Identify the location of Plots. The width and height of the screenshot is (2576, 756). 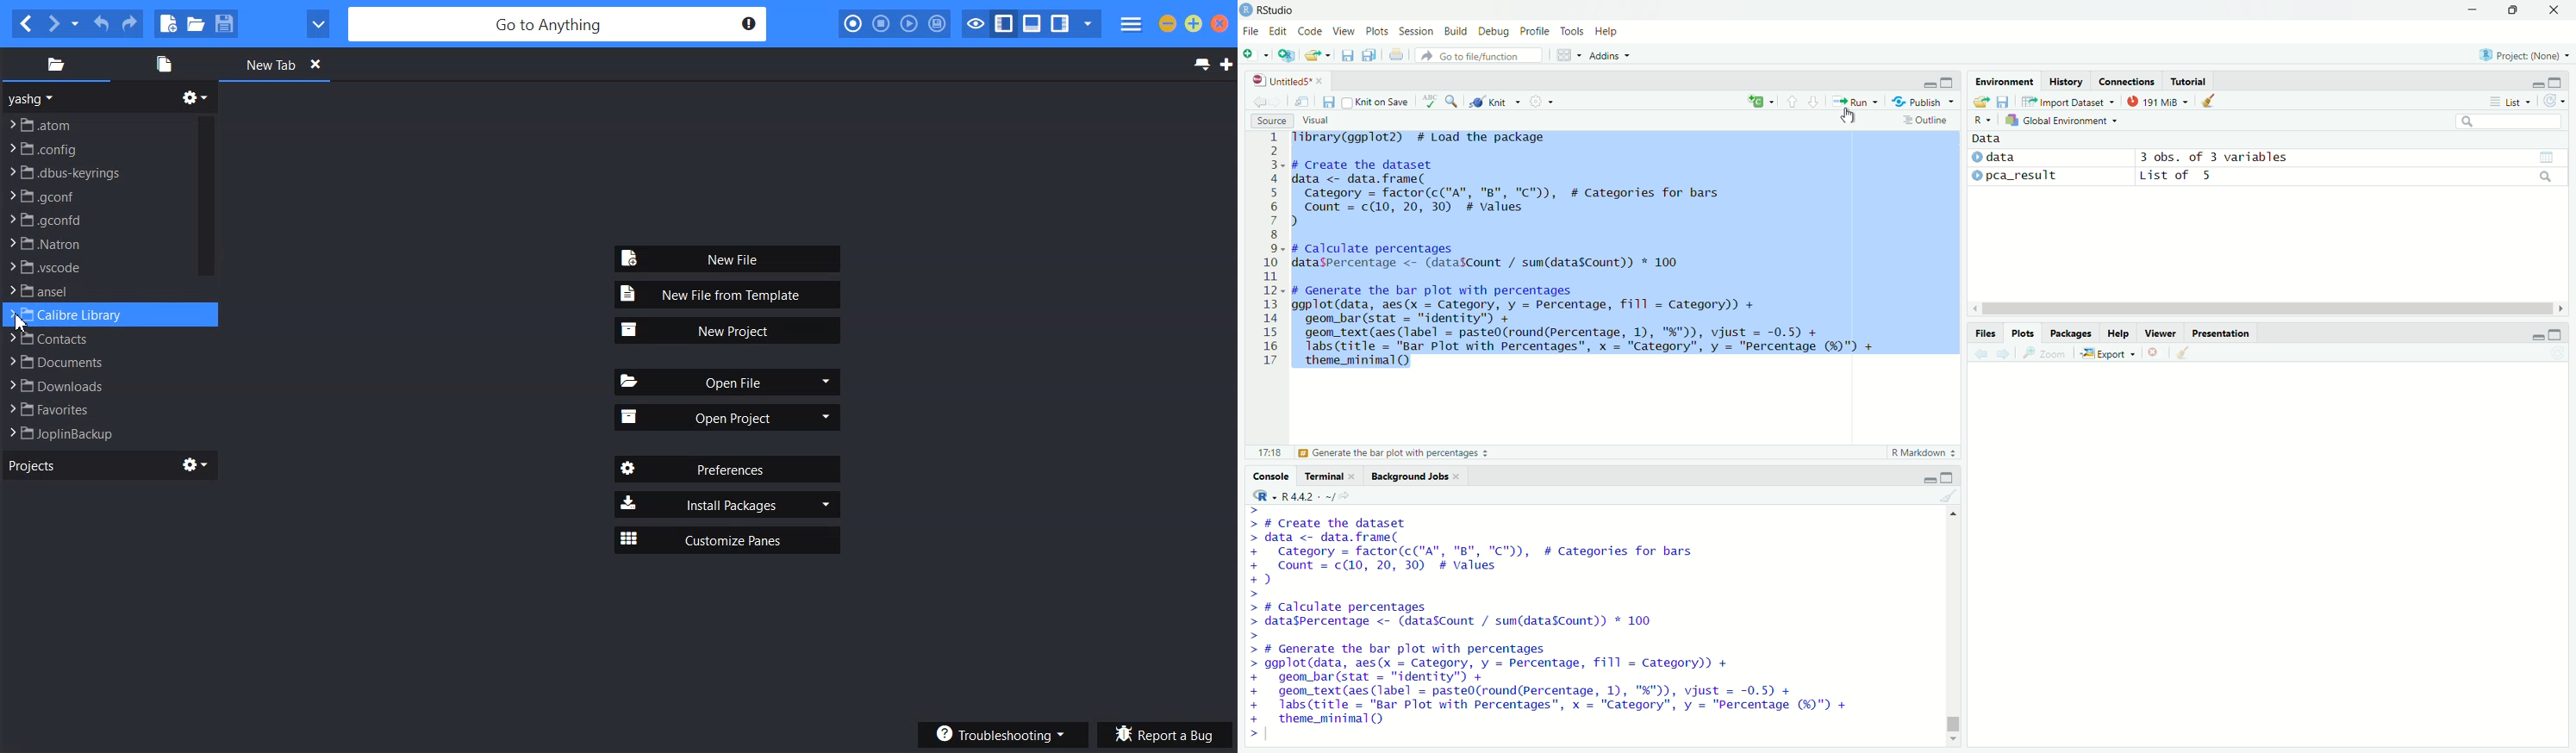
(2023, 333).